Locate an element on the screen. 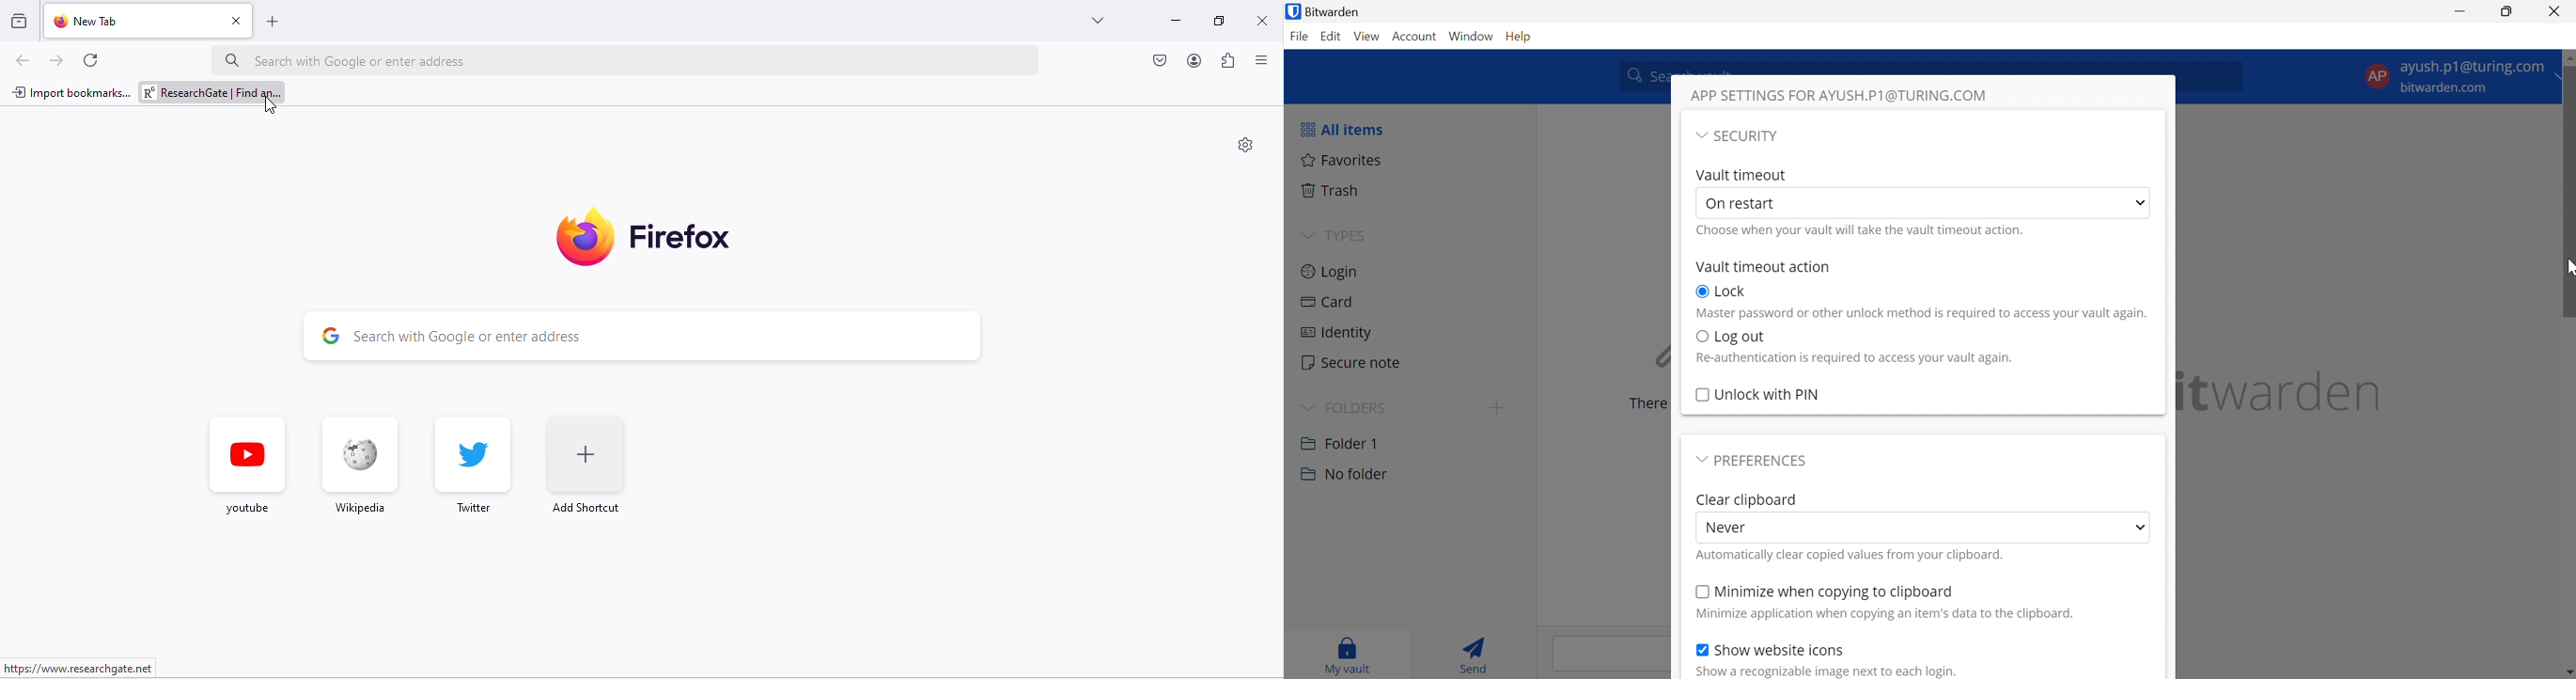 This screenshot has height=700, width=2576. Restore is located at coordinates (2507, 12).